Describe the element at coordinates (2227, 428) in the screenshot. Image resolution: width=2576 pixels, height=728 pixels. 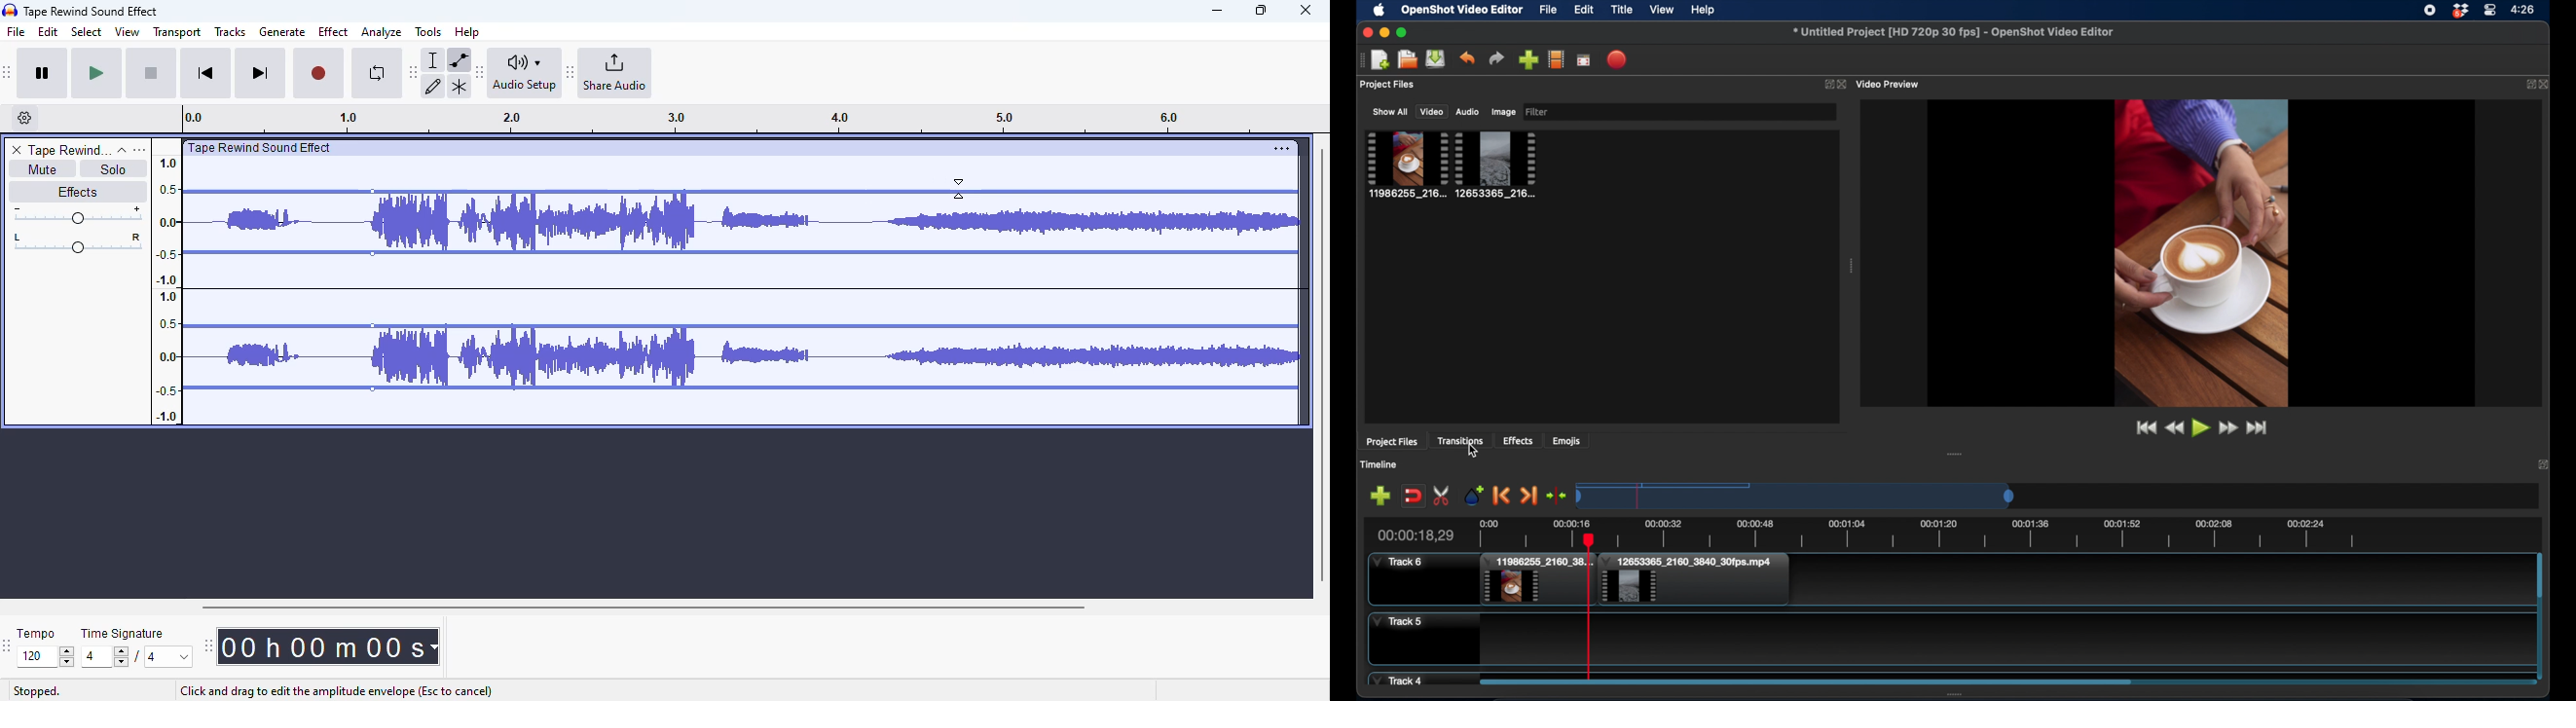
I see `fast forward` at that location.